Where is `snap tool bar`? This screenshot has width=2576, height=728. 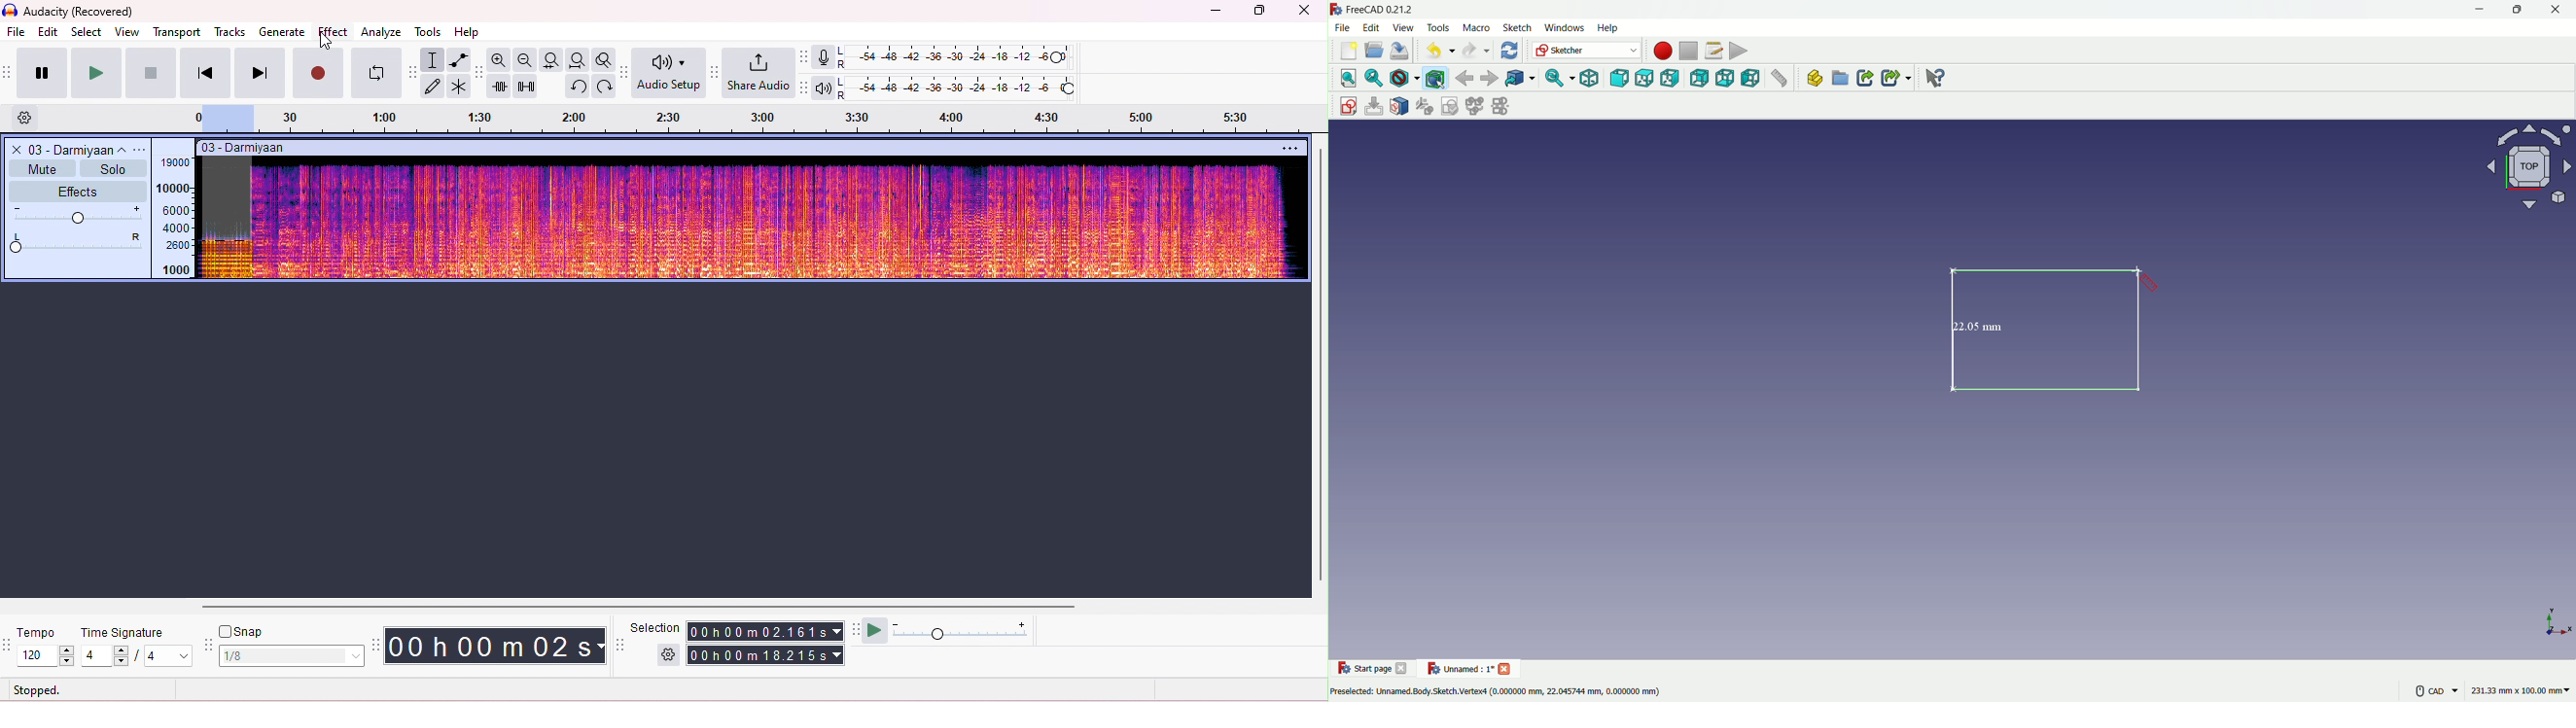
snap tool bar is located at coordinates (209, 643).